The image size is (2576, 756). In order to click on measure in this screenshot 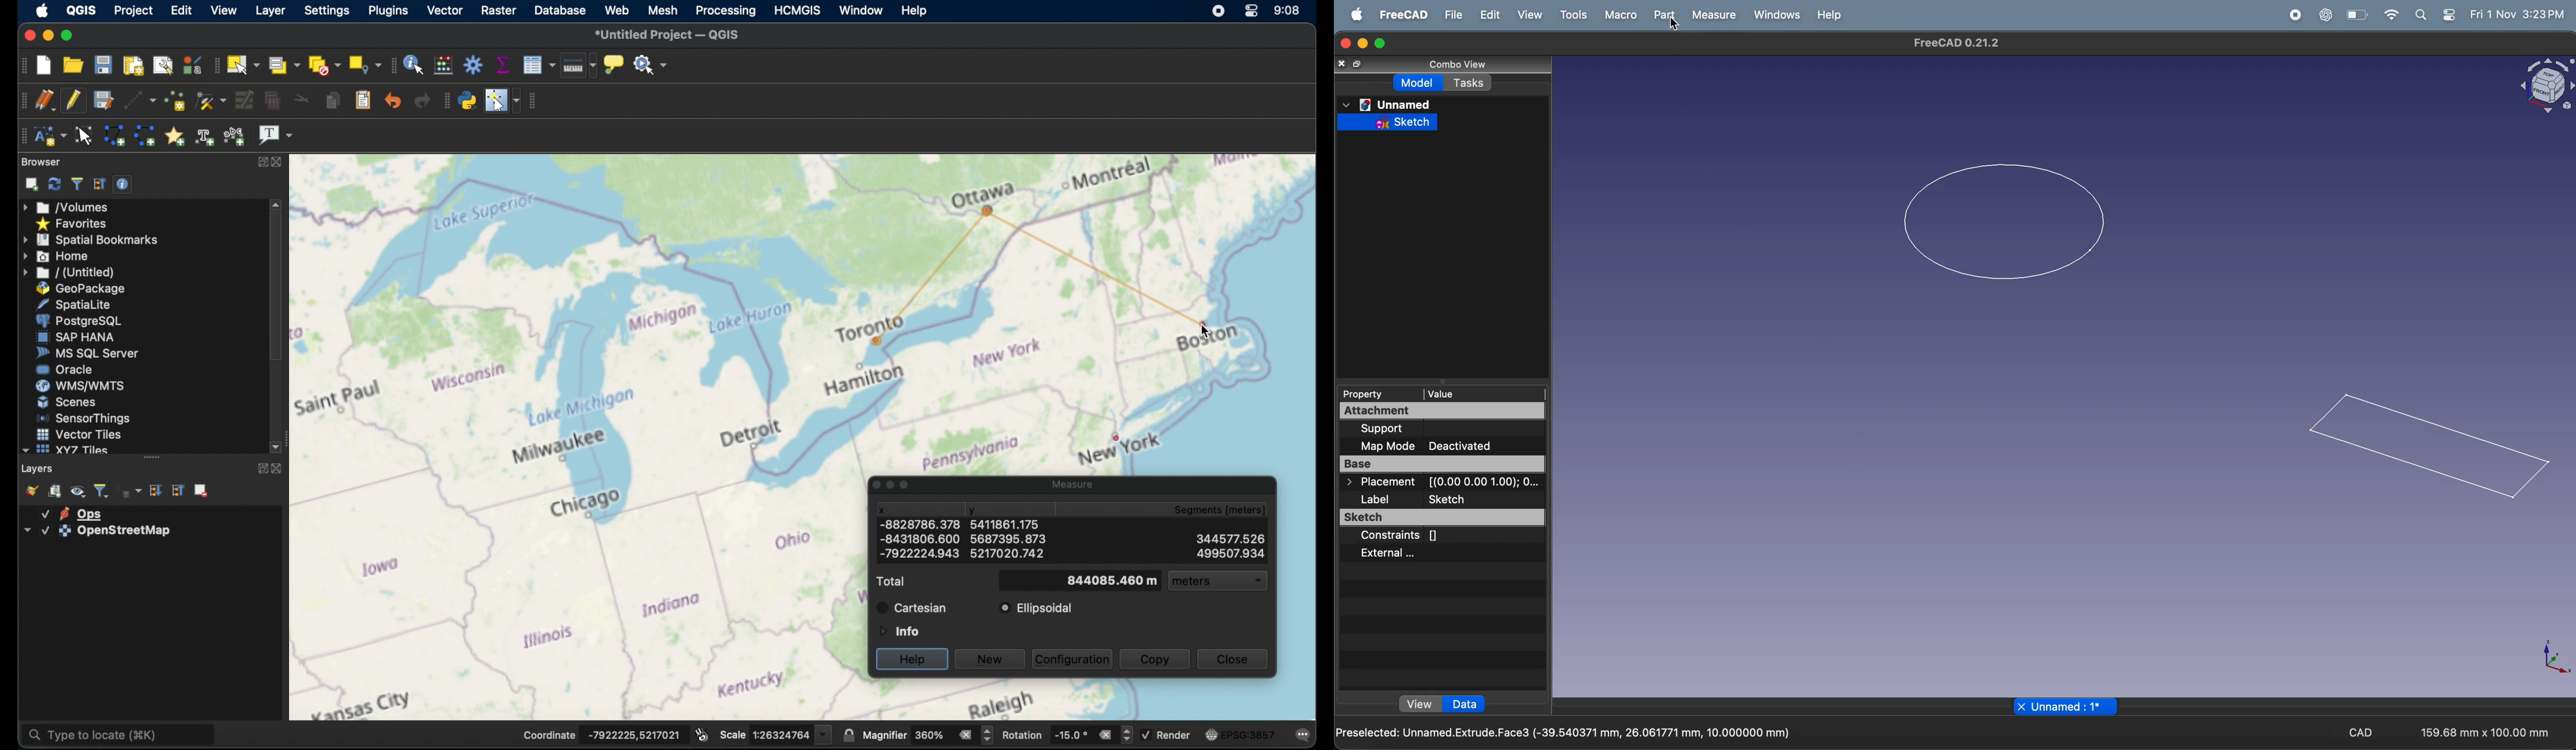, I will do `click(1070, 483)`.